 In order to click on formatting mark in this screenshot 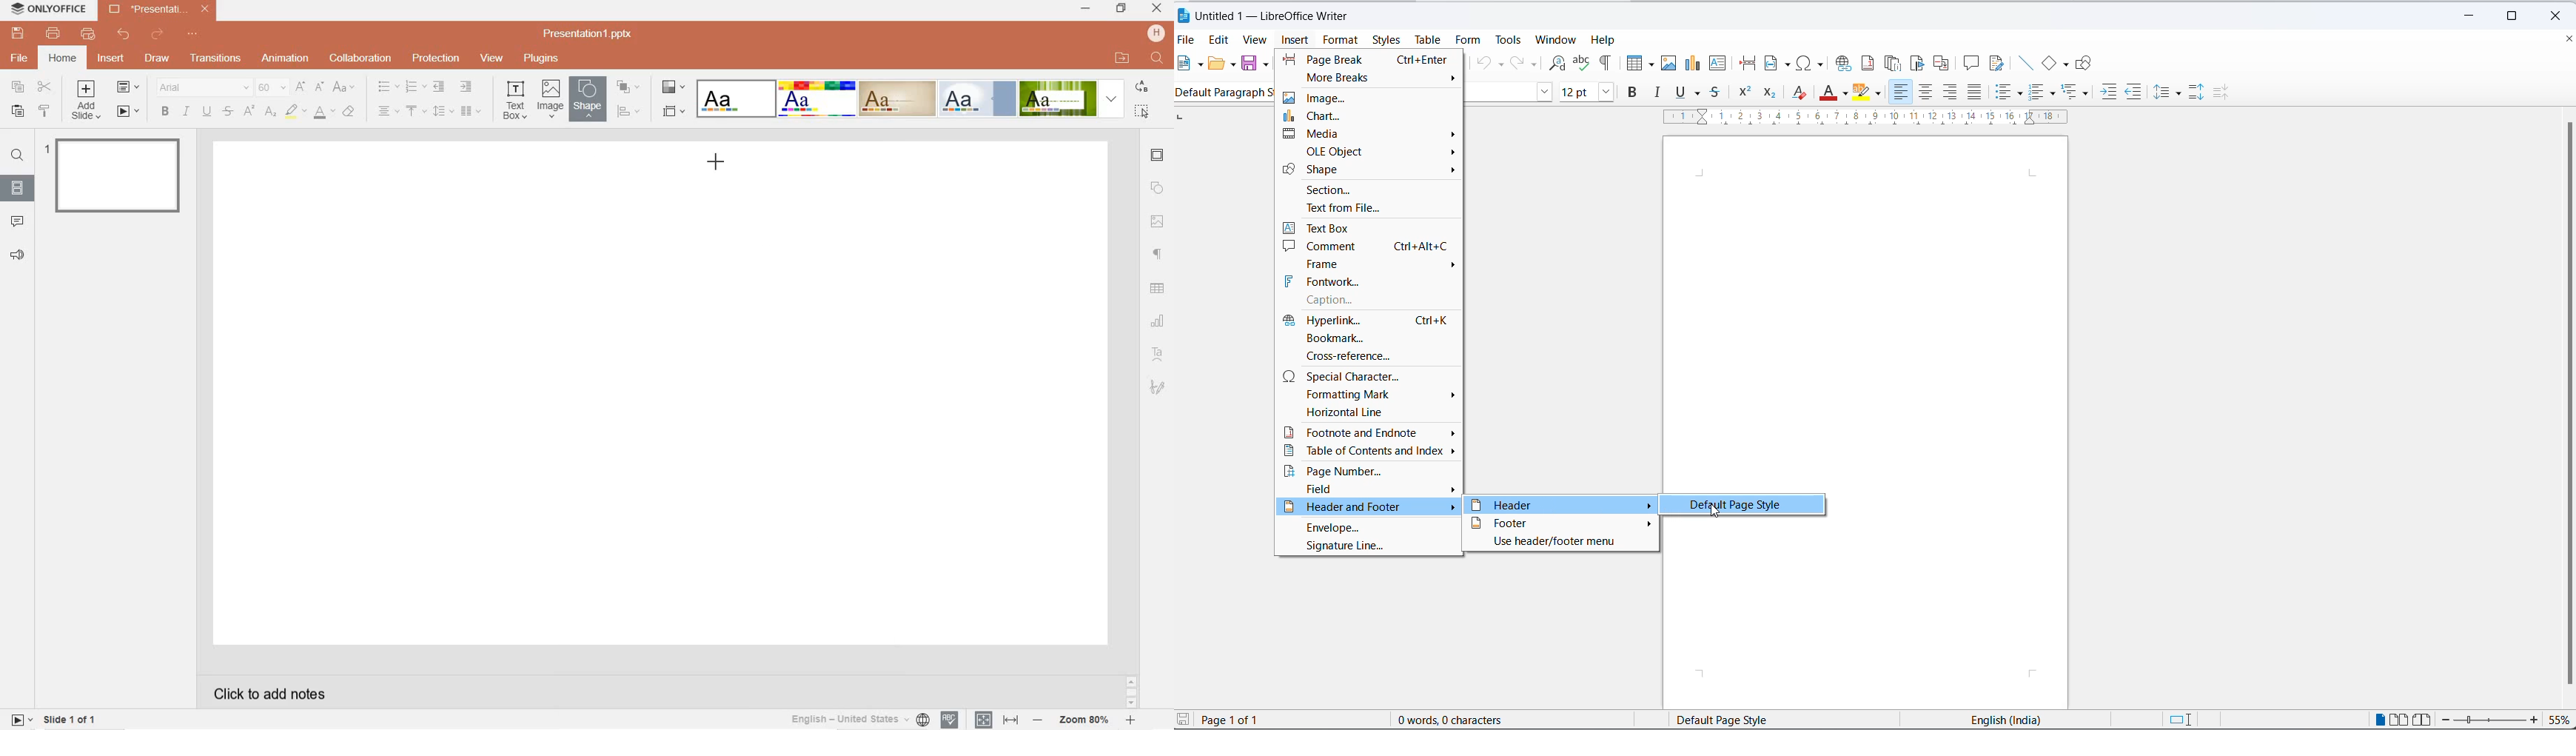, I will do `click(1371, 397)`.